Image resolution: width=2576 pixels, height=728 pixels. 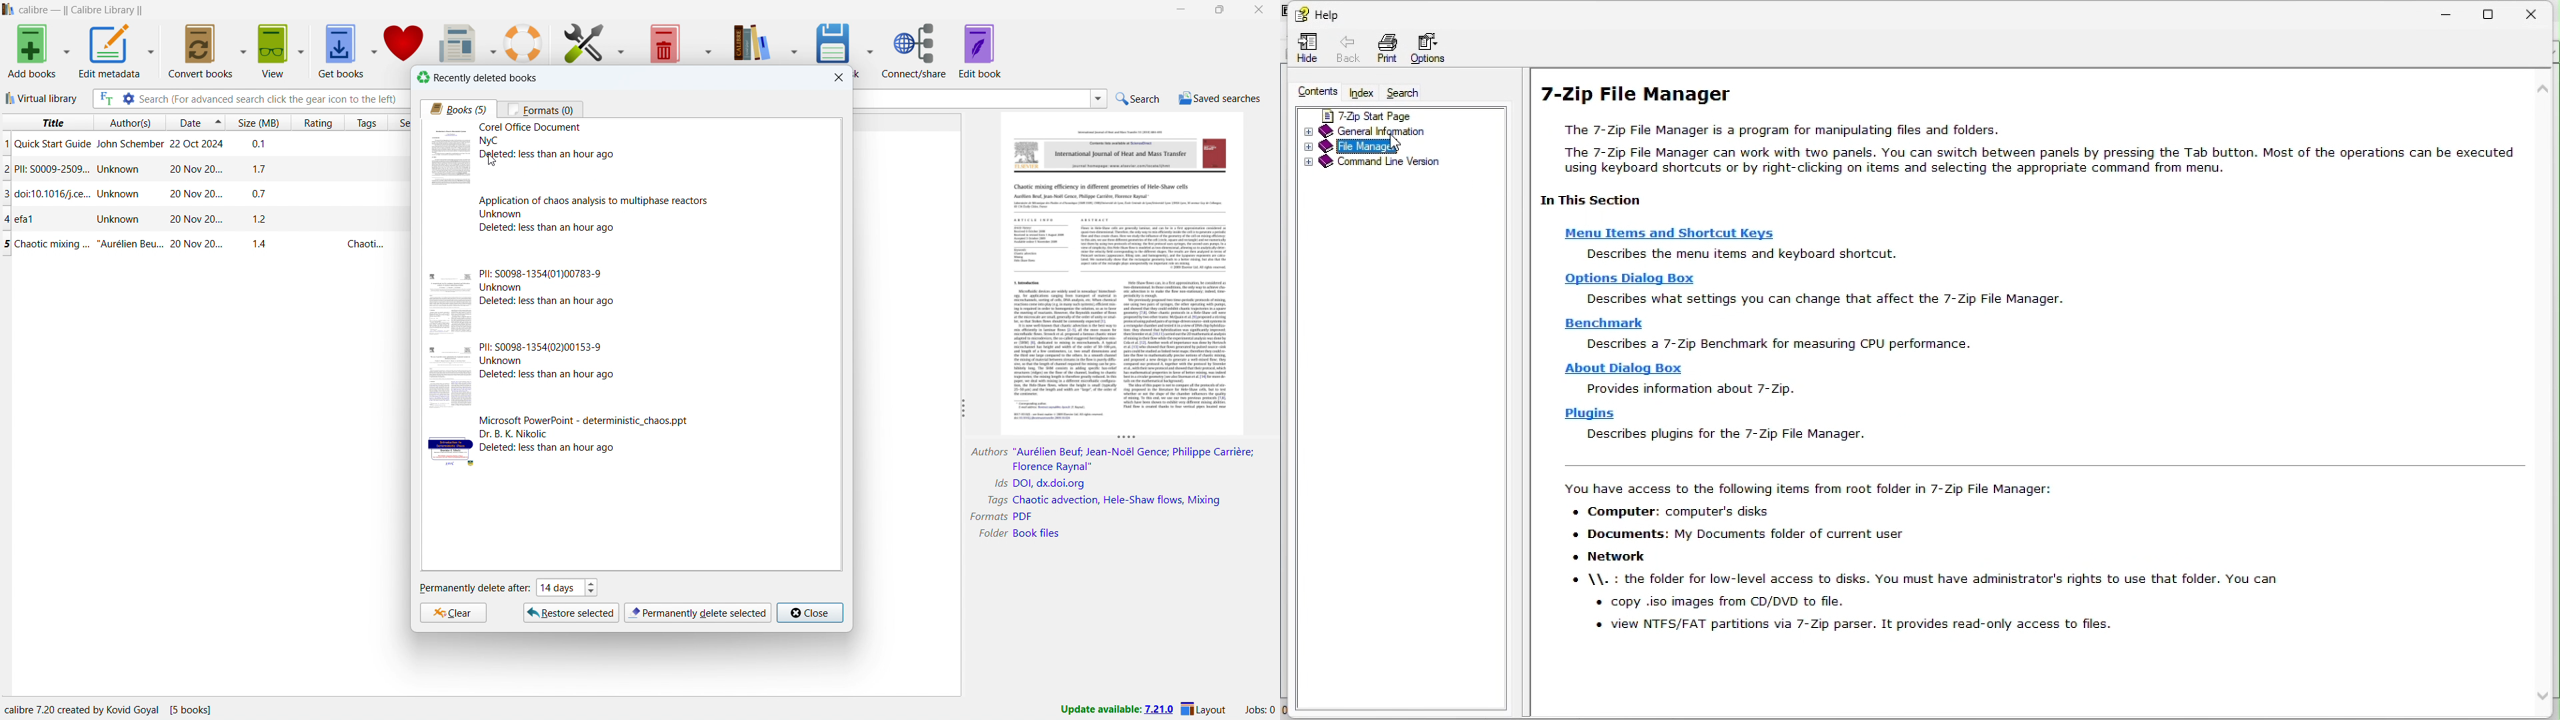 I want to click on Search, so click(x=1410, y=93).